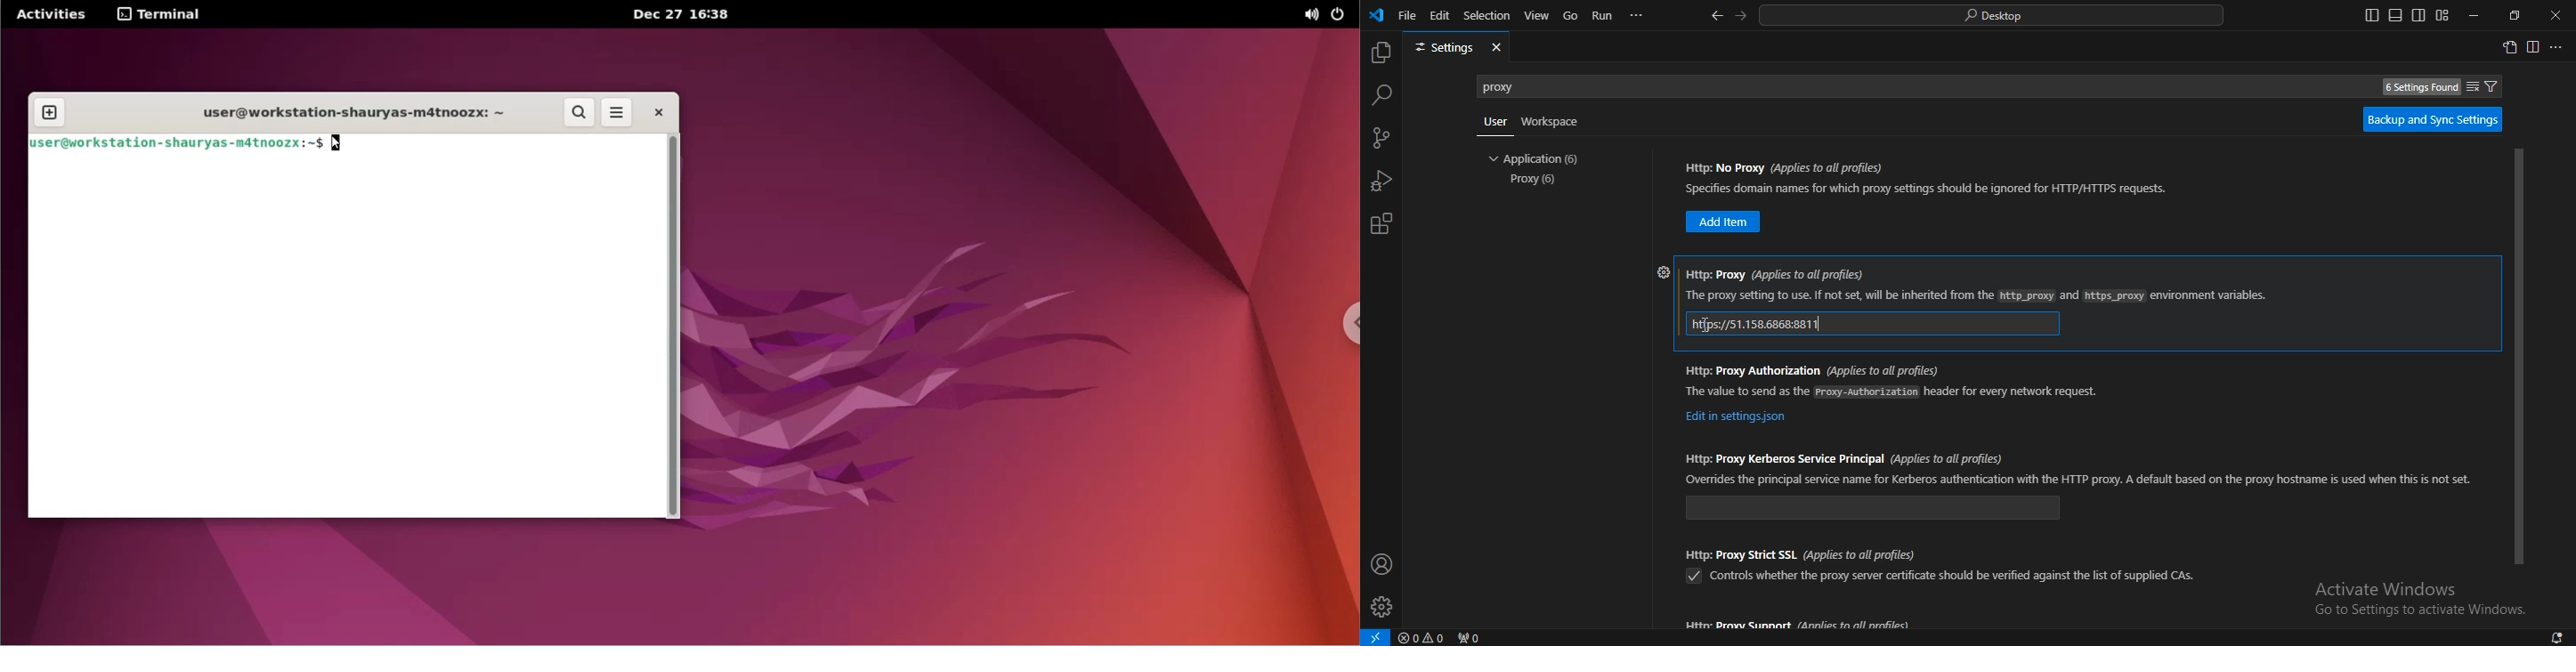  What do you see at coordinates (1571, 15) in the screenshot?
I see `go` at bounding box center [1571, 15].